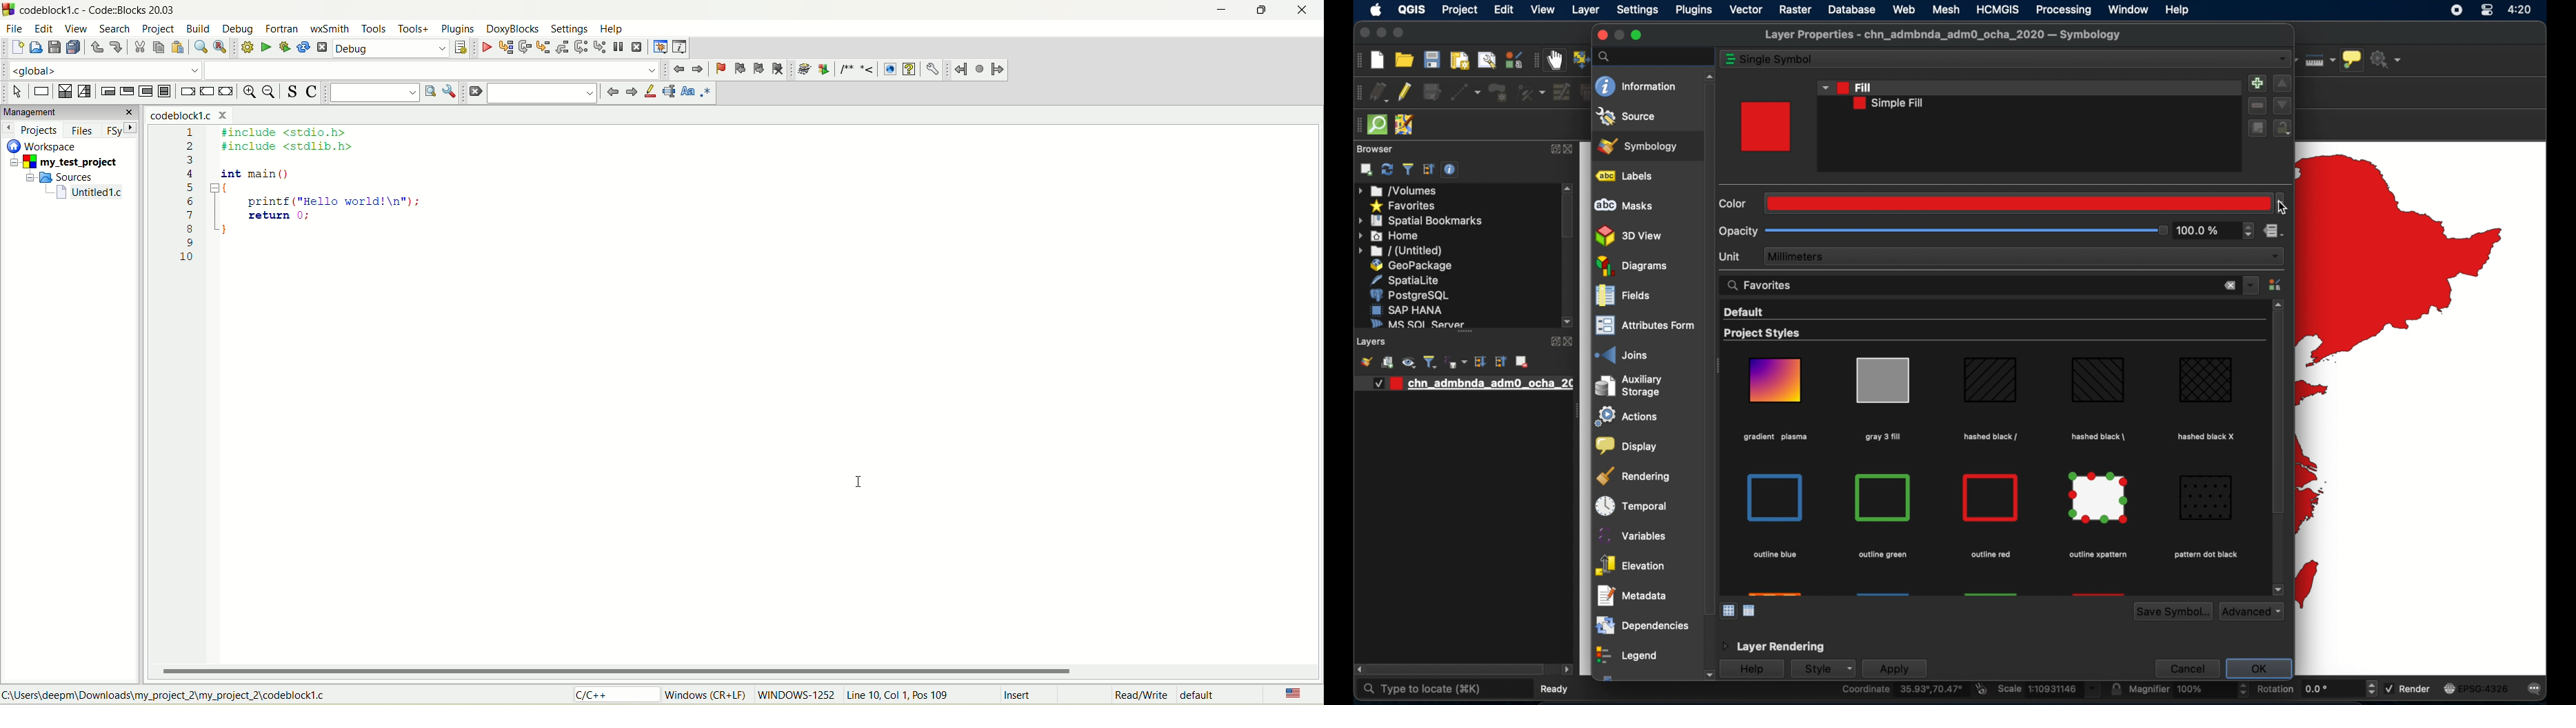  Describe the element at coordinates (97, 50) in the screenshot. I see `undo` at that location.